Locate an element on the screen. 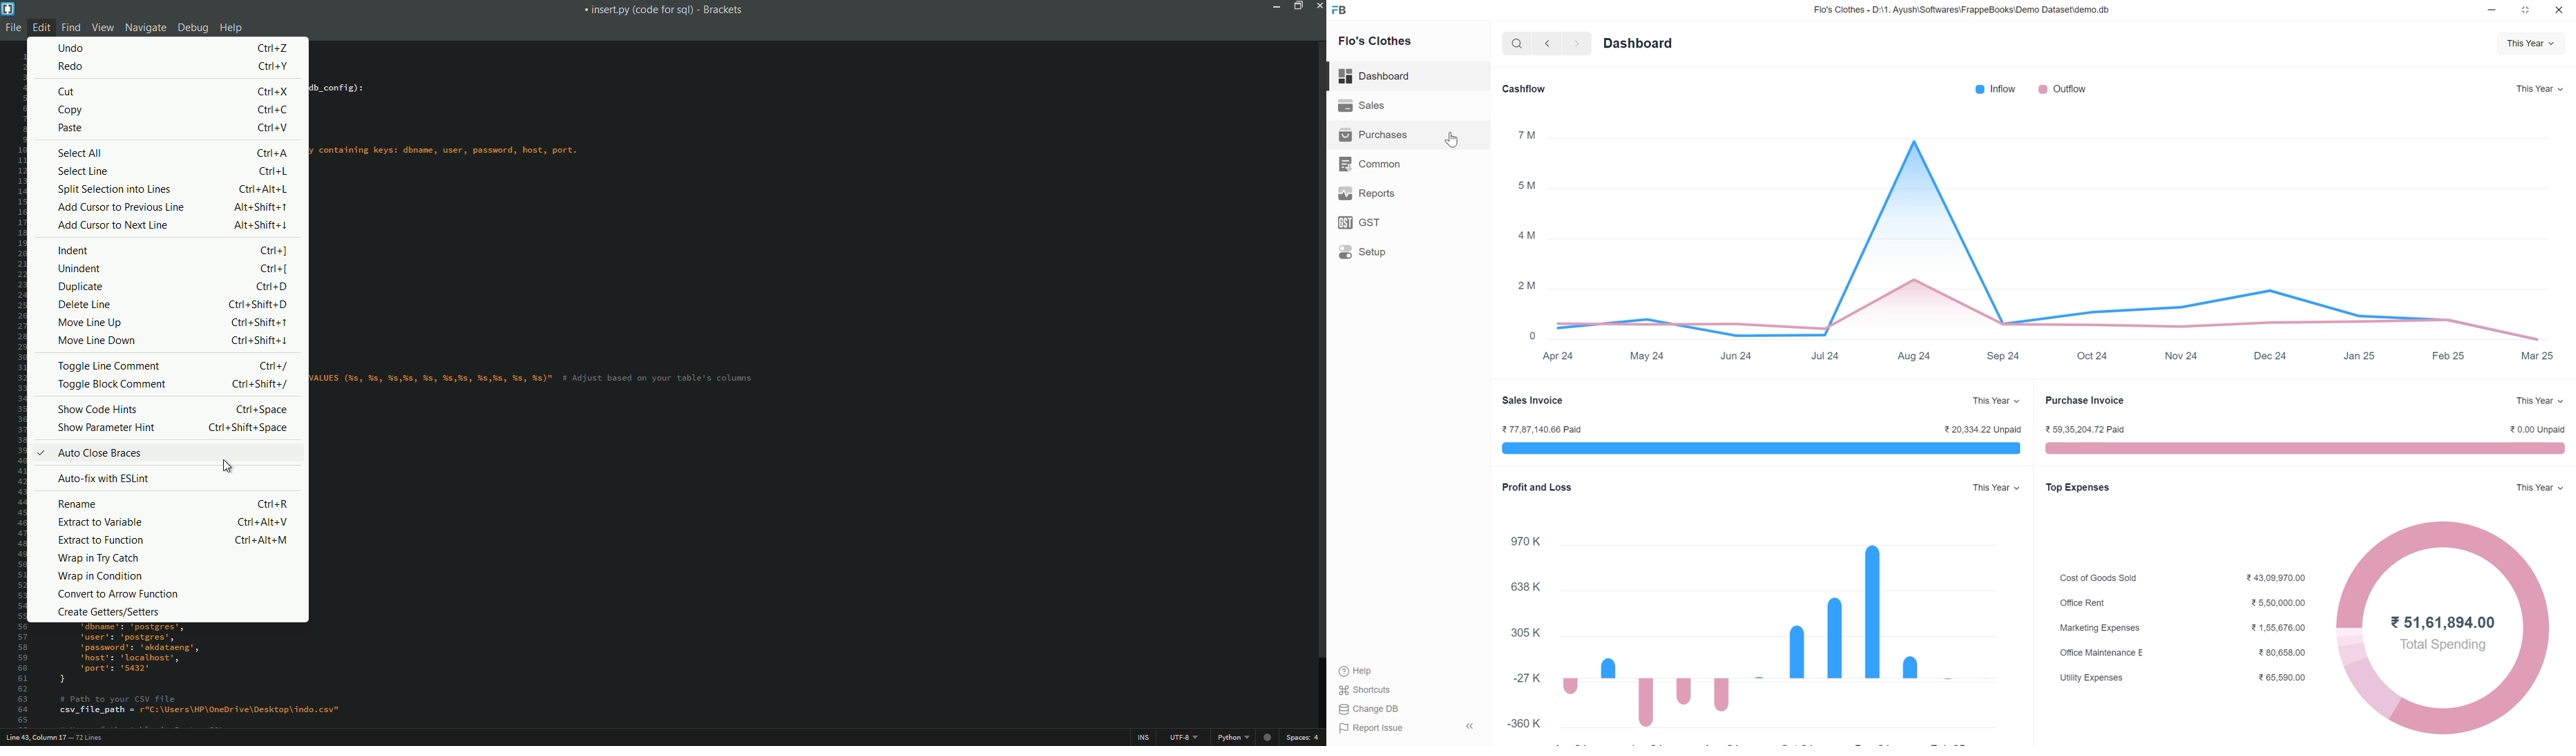 The height and width of the screenshot is (756, 2576). Dashboard is located at coordinates (1376, 76).